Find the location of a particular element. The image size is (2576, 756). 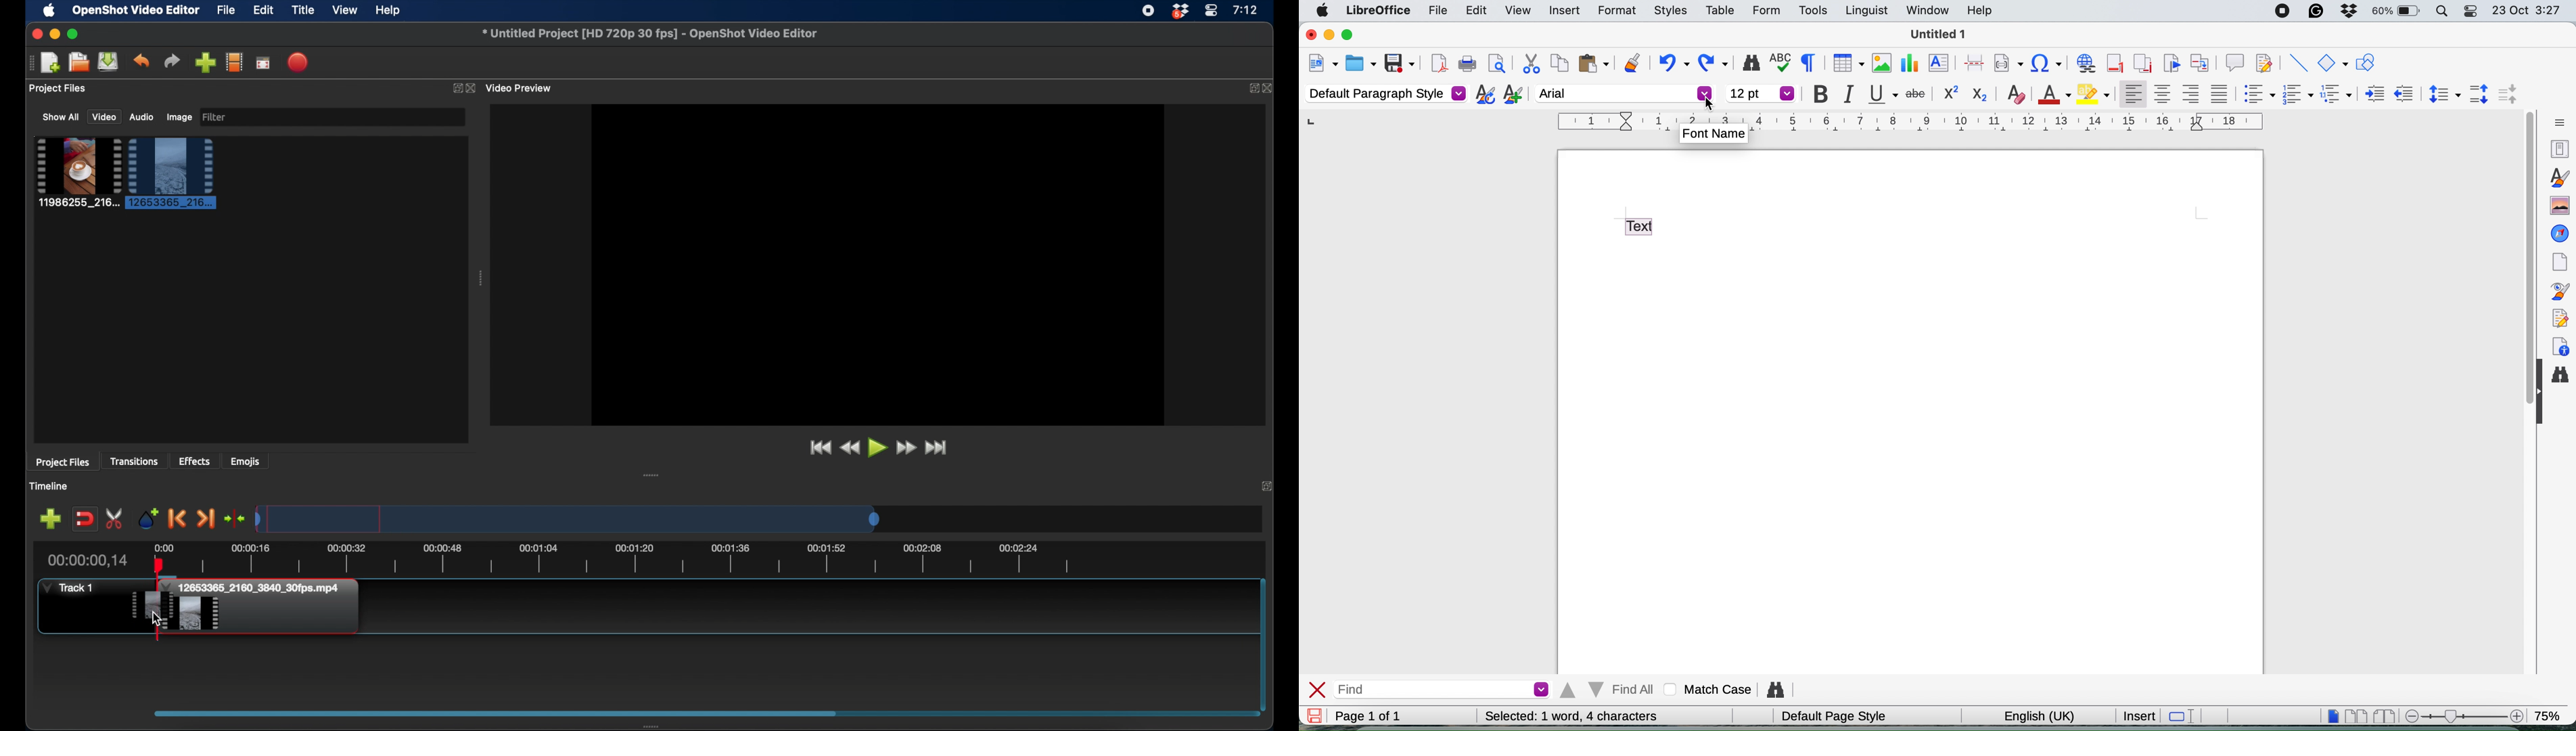

insert hyperlink is located at coordinates (2084, 64).